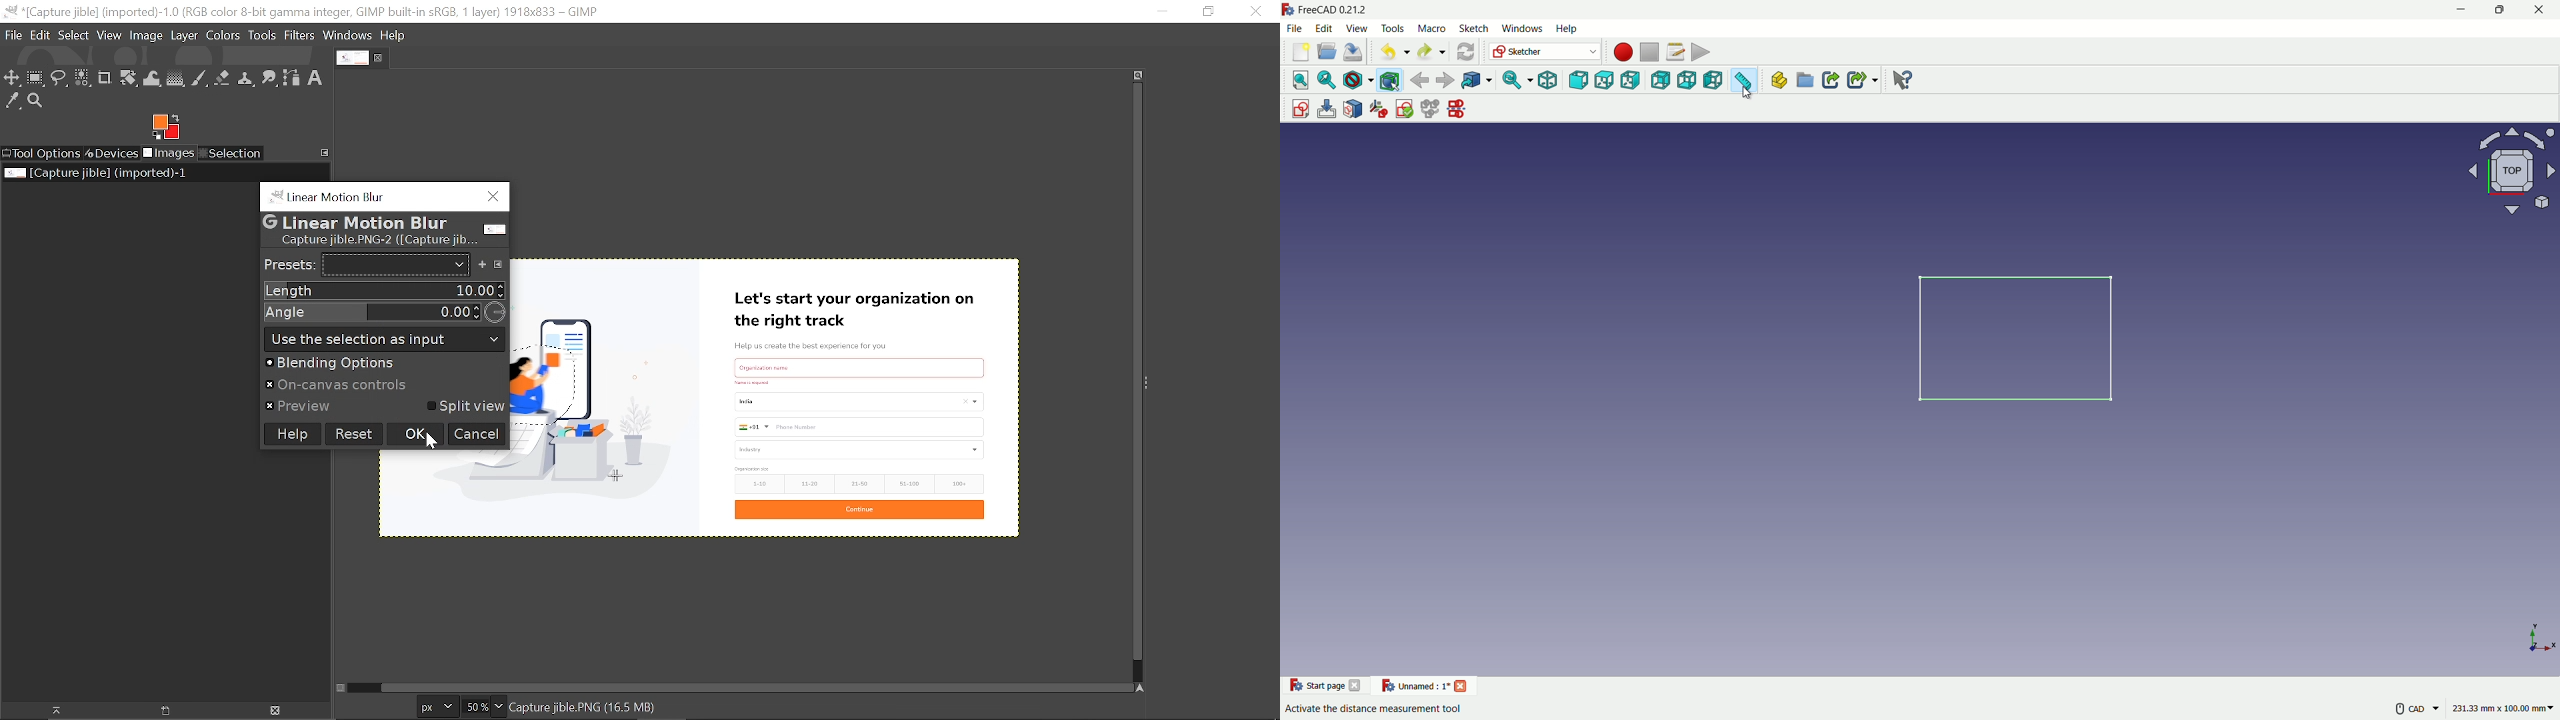 This screenshot has height=728, width=2576. Describe the element at coordinates (1577, 80) in the screenshot. I see `front view` at that location.